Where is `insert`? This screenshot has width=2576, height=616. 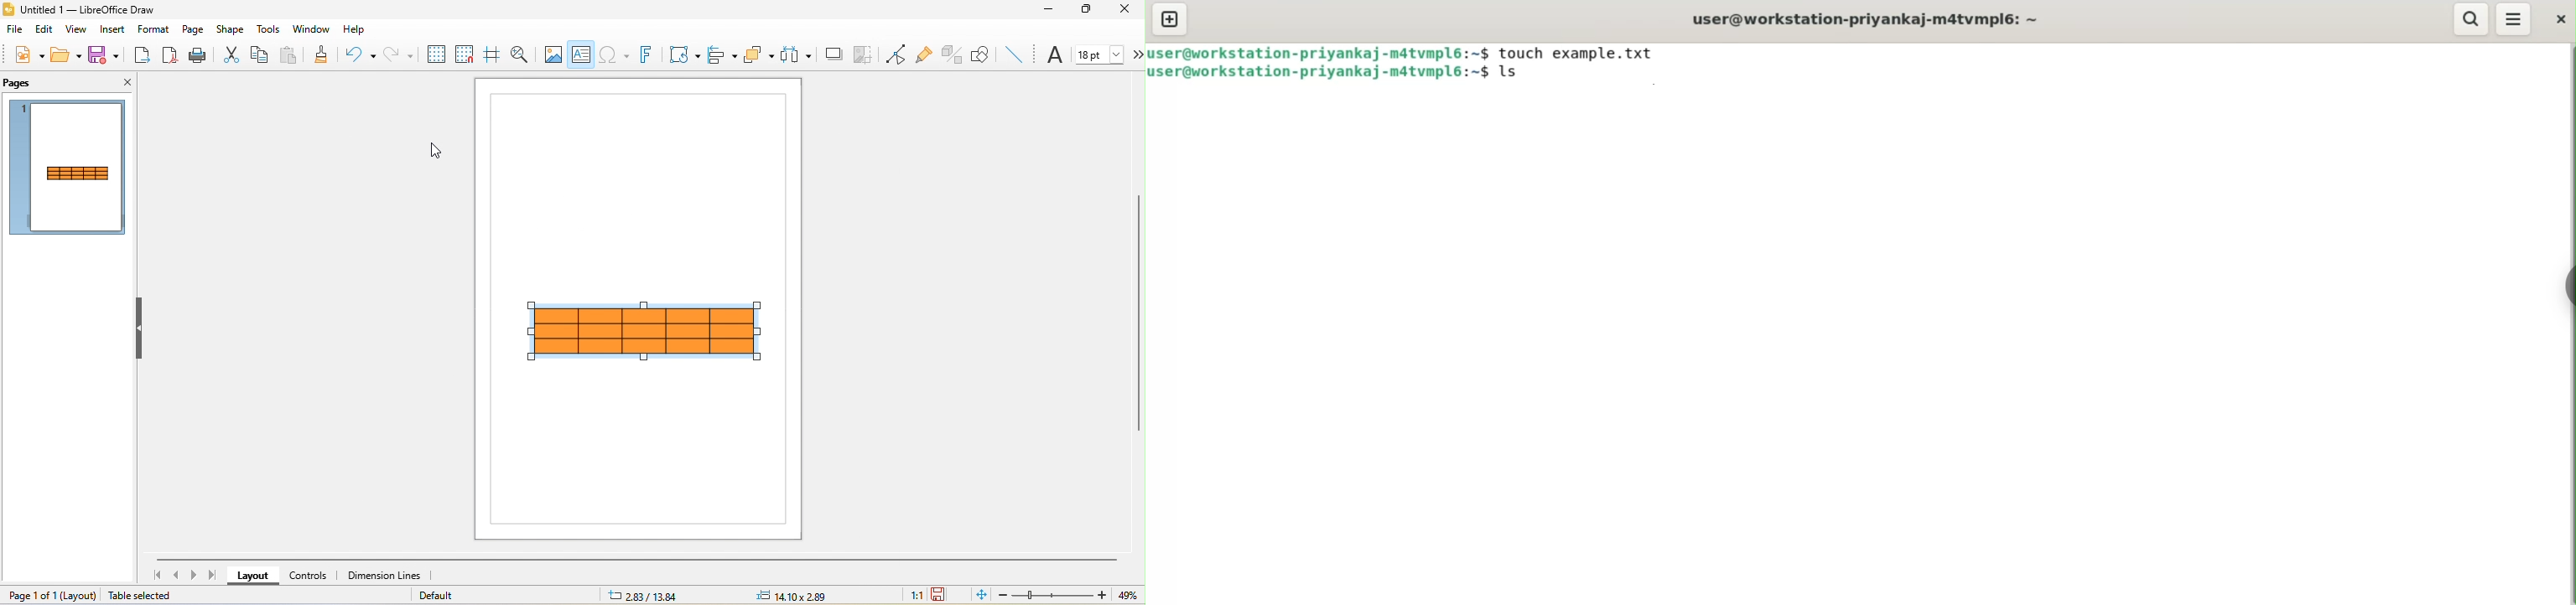
insert is located at coordinates (112, 31).